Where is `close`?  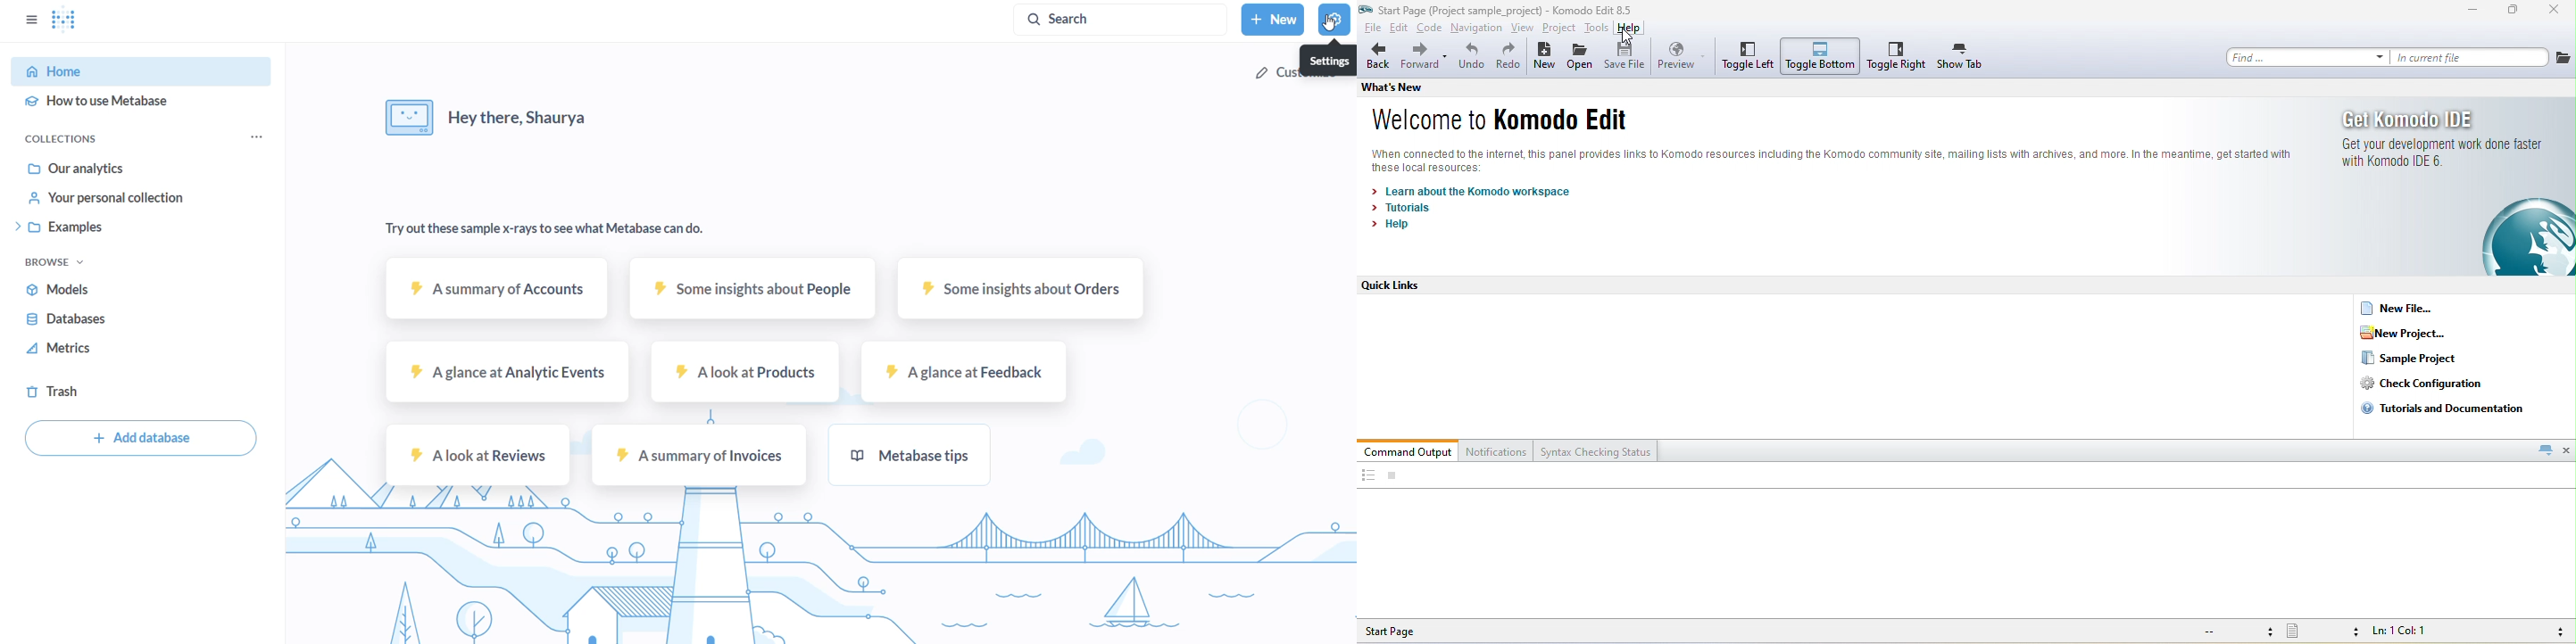 close is located at coordinates (2555, 12).